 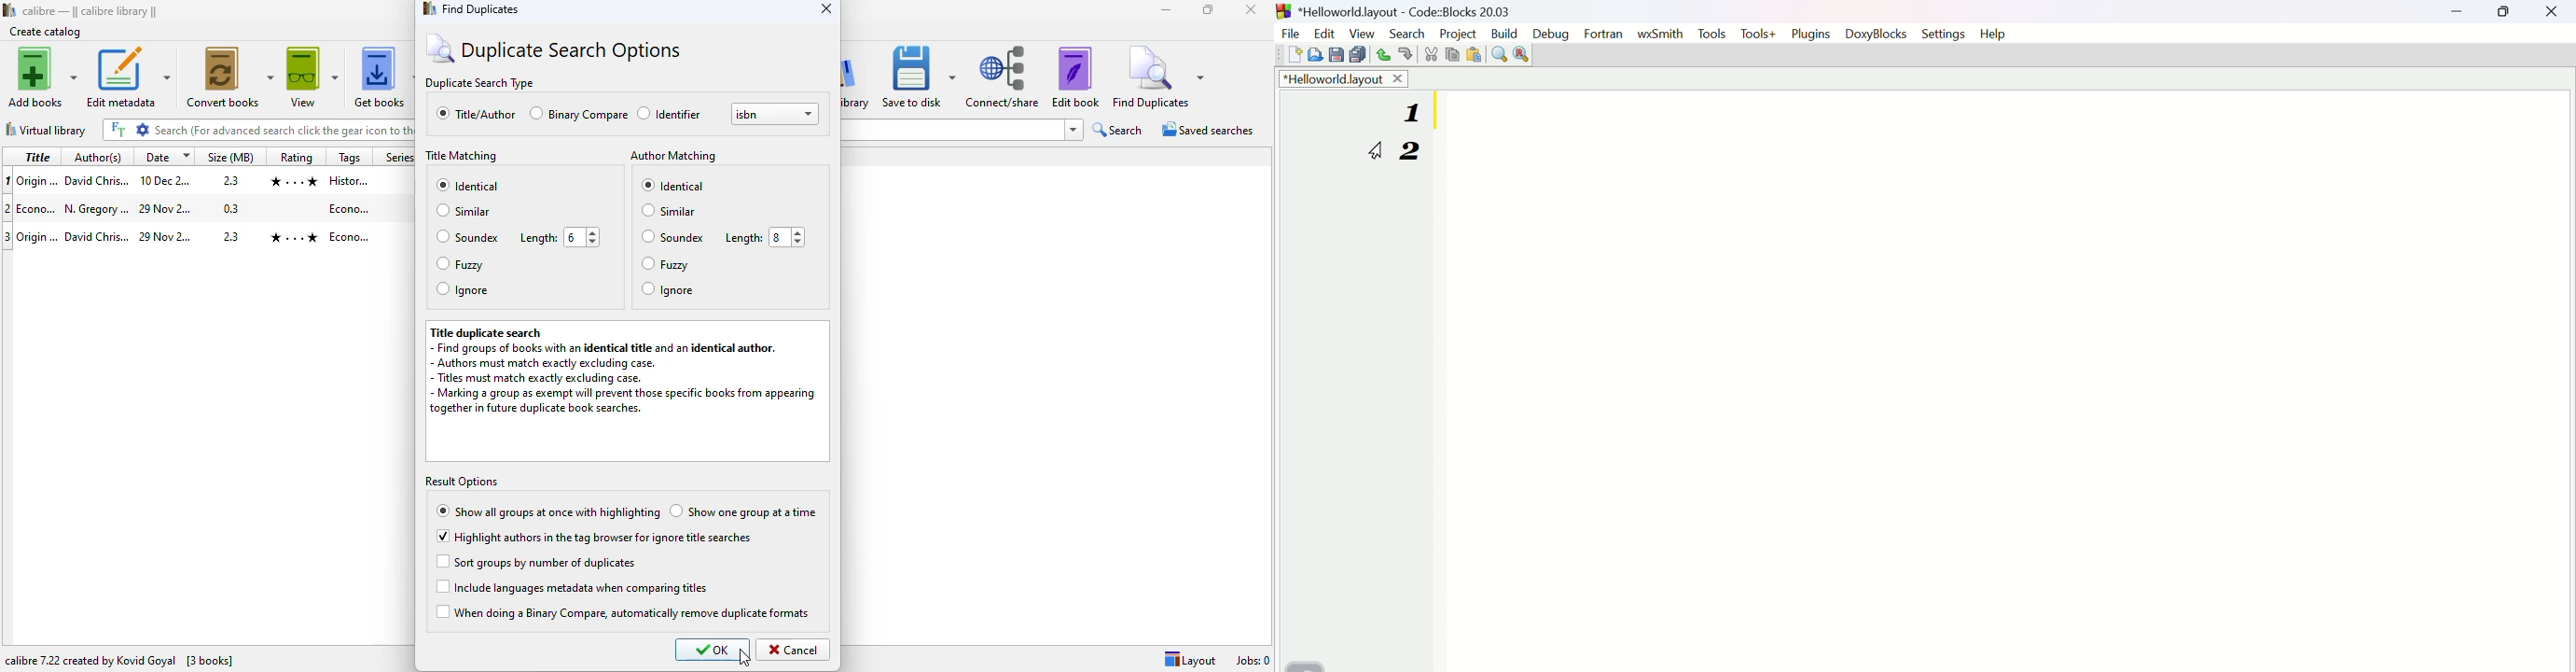 I want to click on include languages metadata when comparing titles, so click(x=573, y=586).